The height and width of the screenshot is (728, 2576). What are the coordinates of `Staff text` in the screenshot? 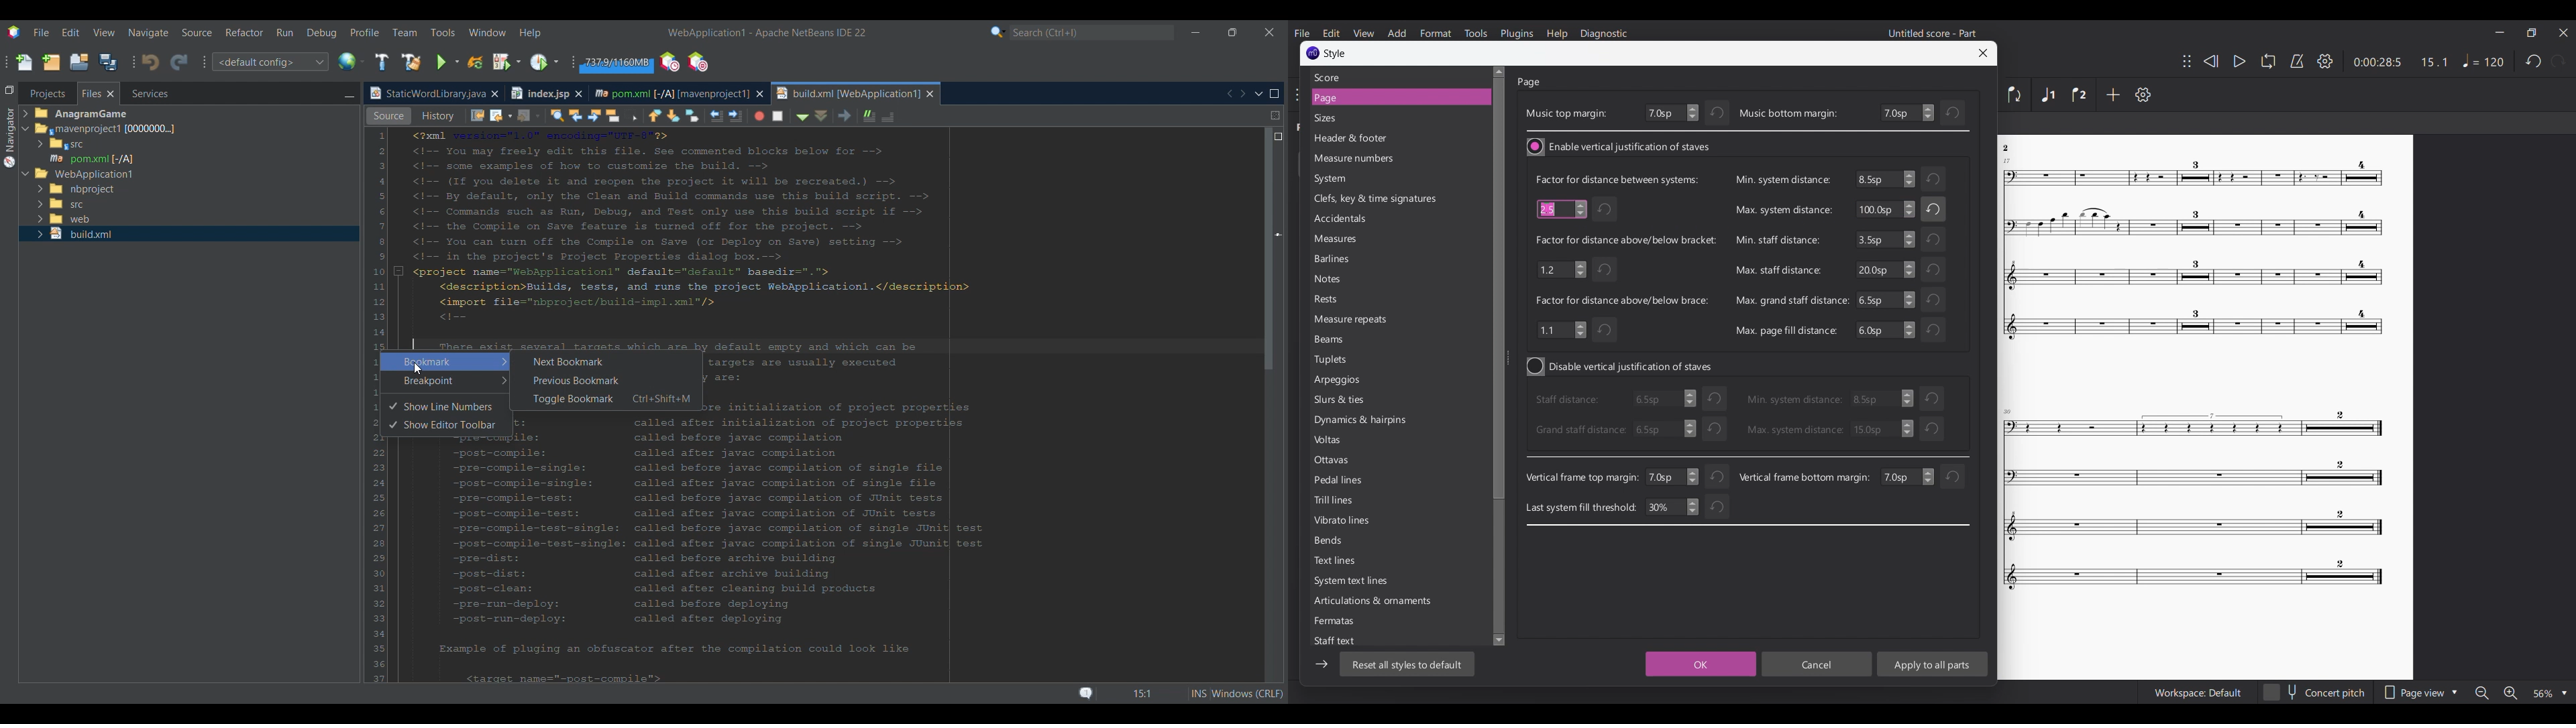 It's located at (1344, 642).